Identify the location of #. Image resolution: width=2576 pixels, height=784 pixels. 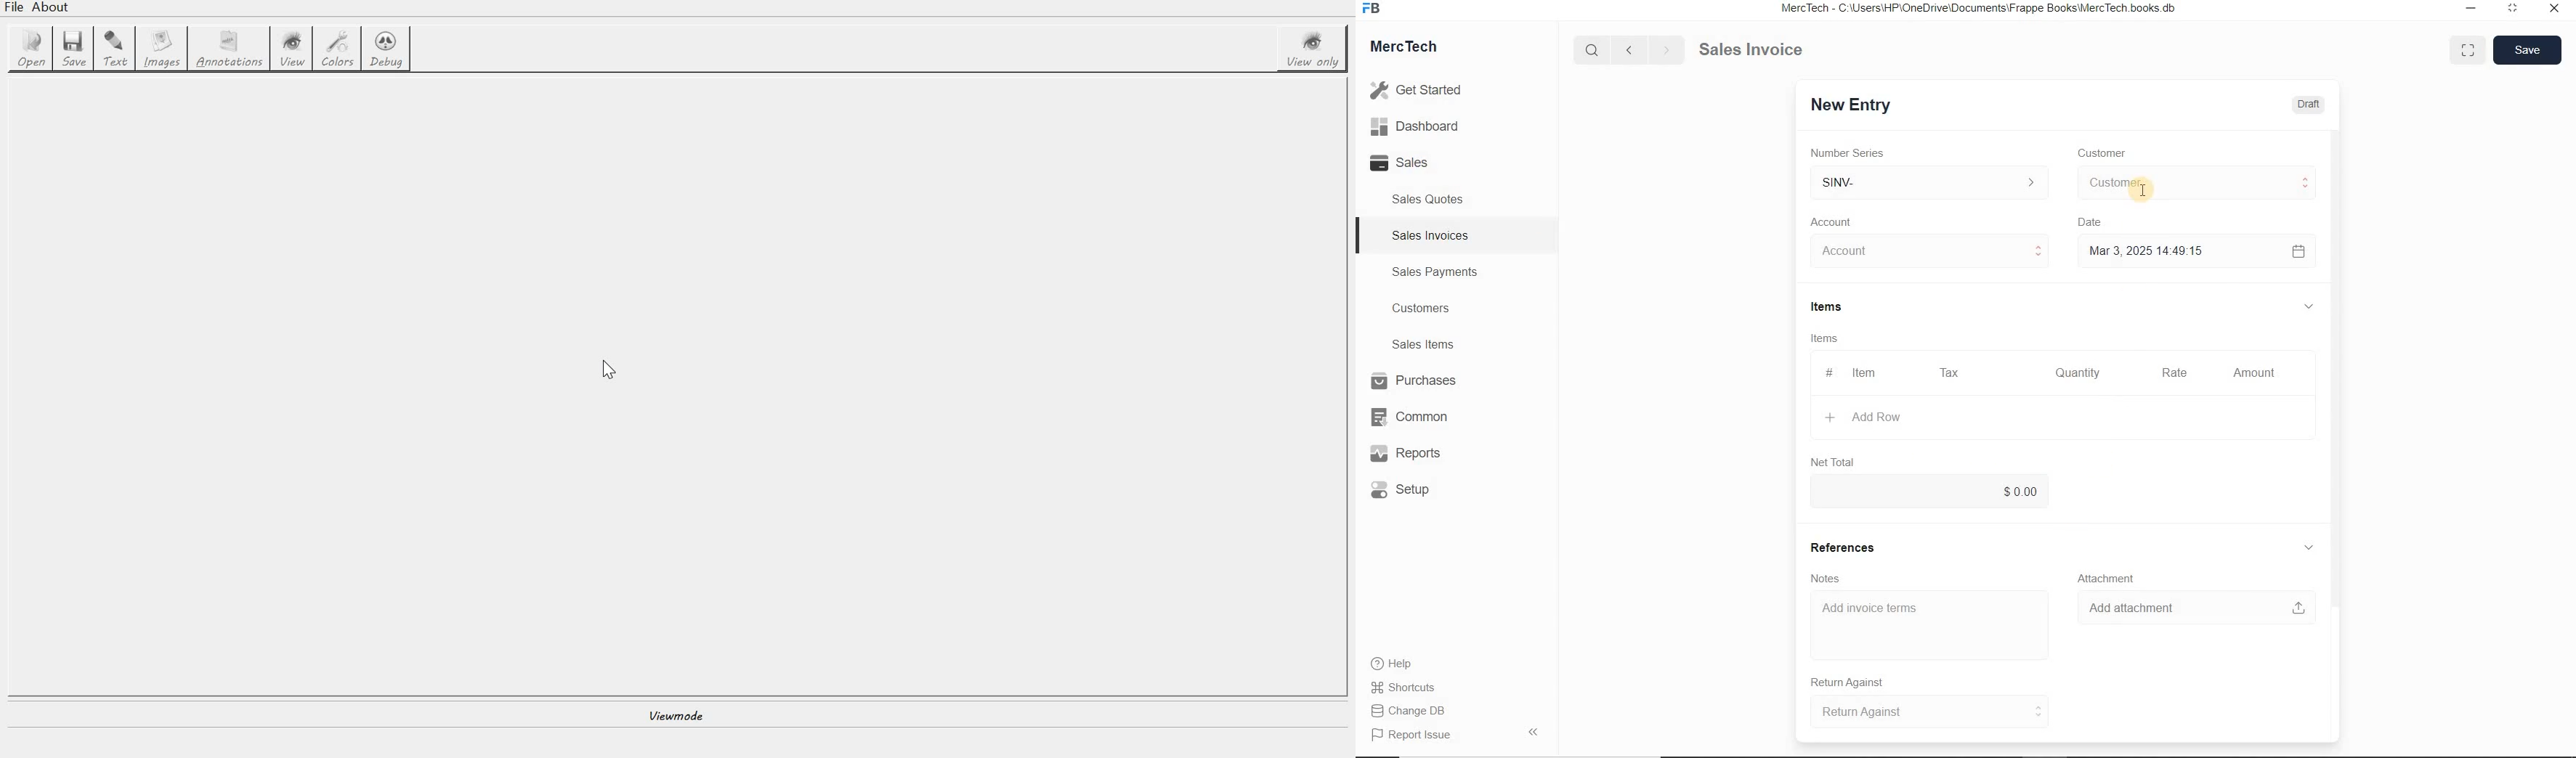
(1827, 372).